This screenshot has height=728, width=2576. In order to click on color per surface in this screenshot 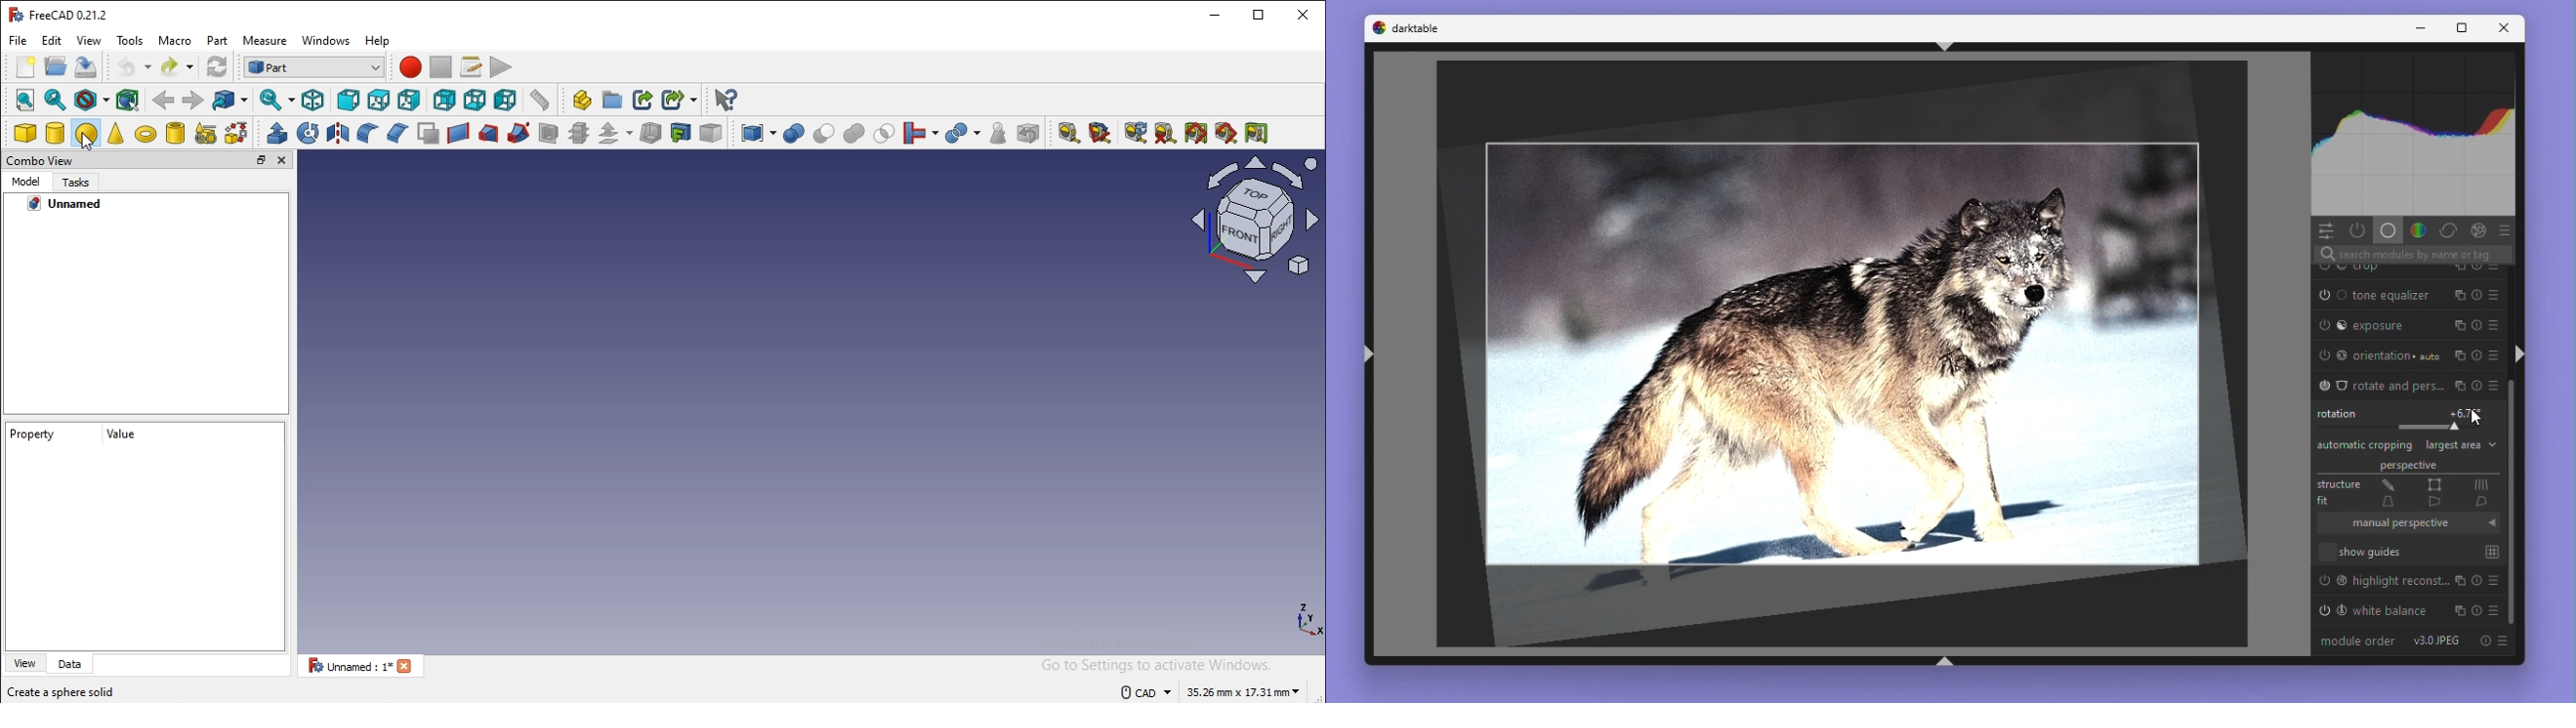, I will do `click(712, 133)`.